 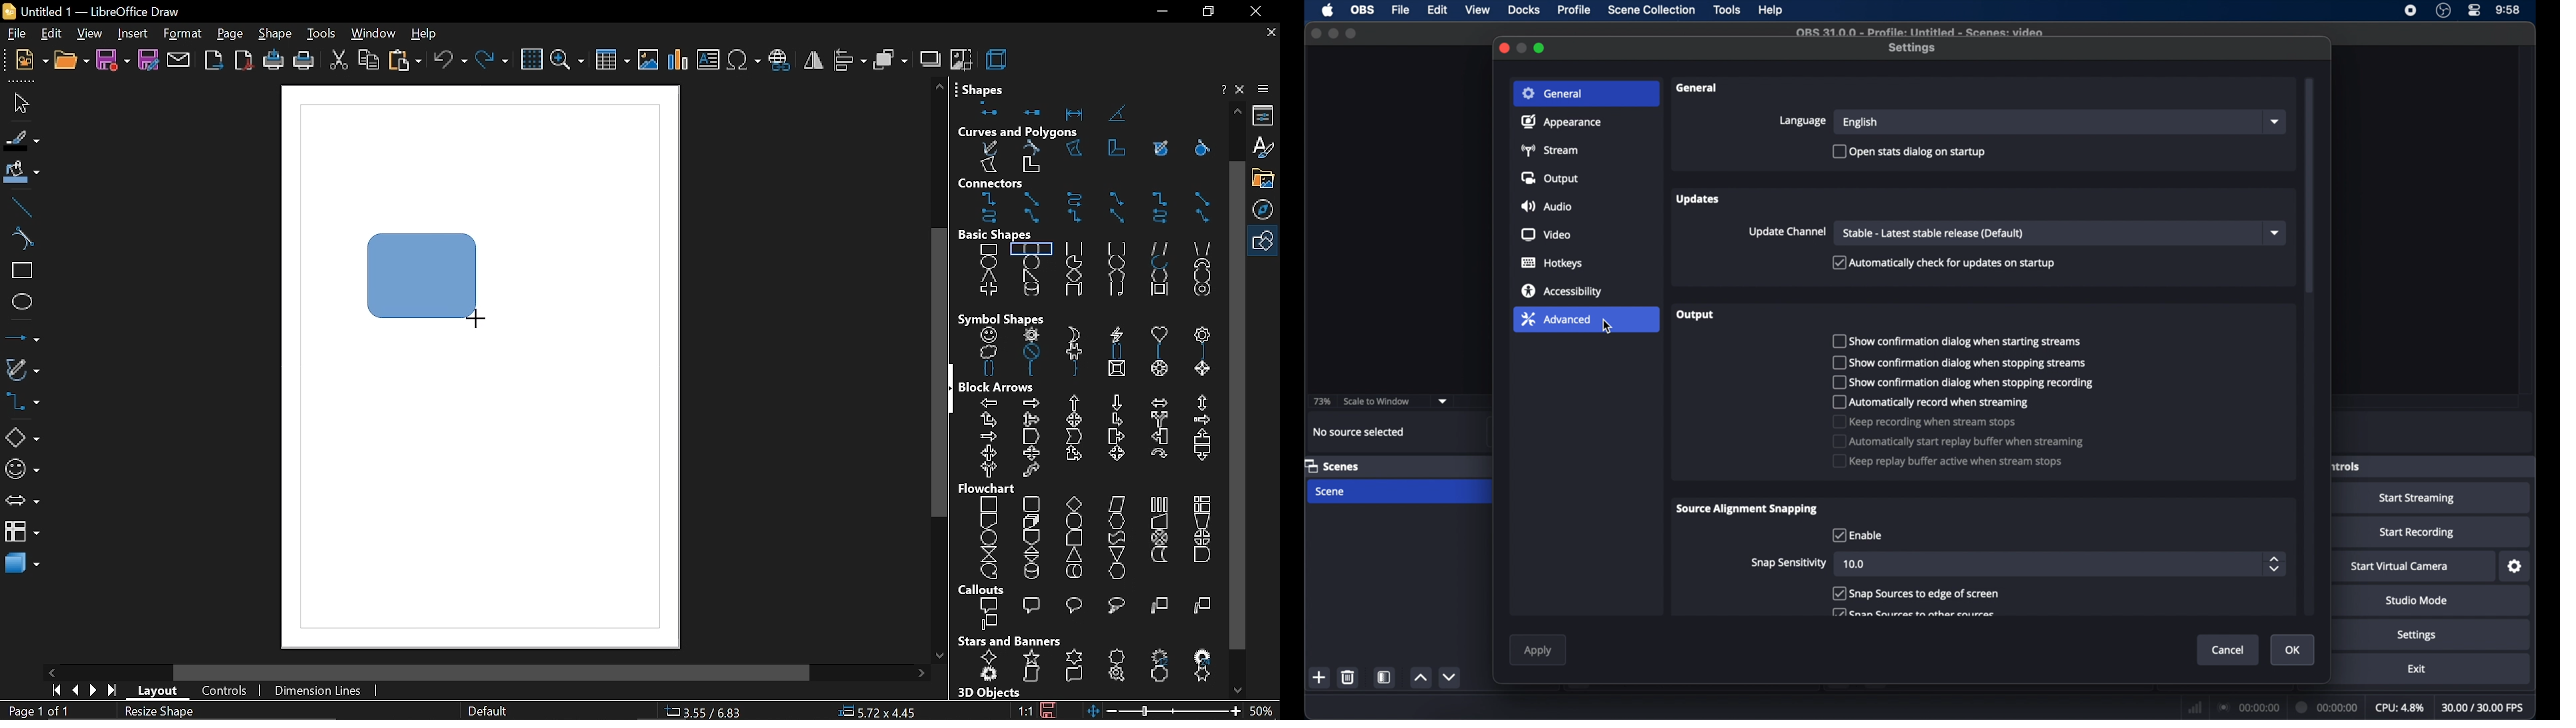 What do you see at coordinates (1957, 441) in the screenshot?
I see `checkbox` at bounding box center [1957, 441].